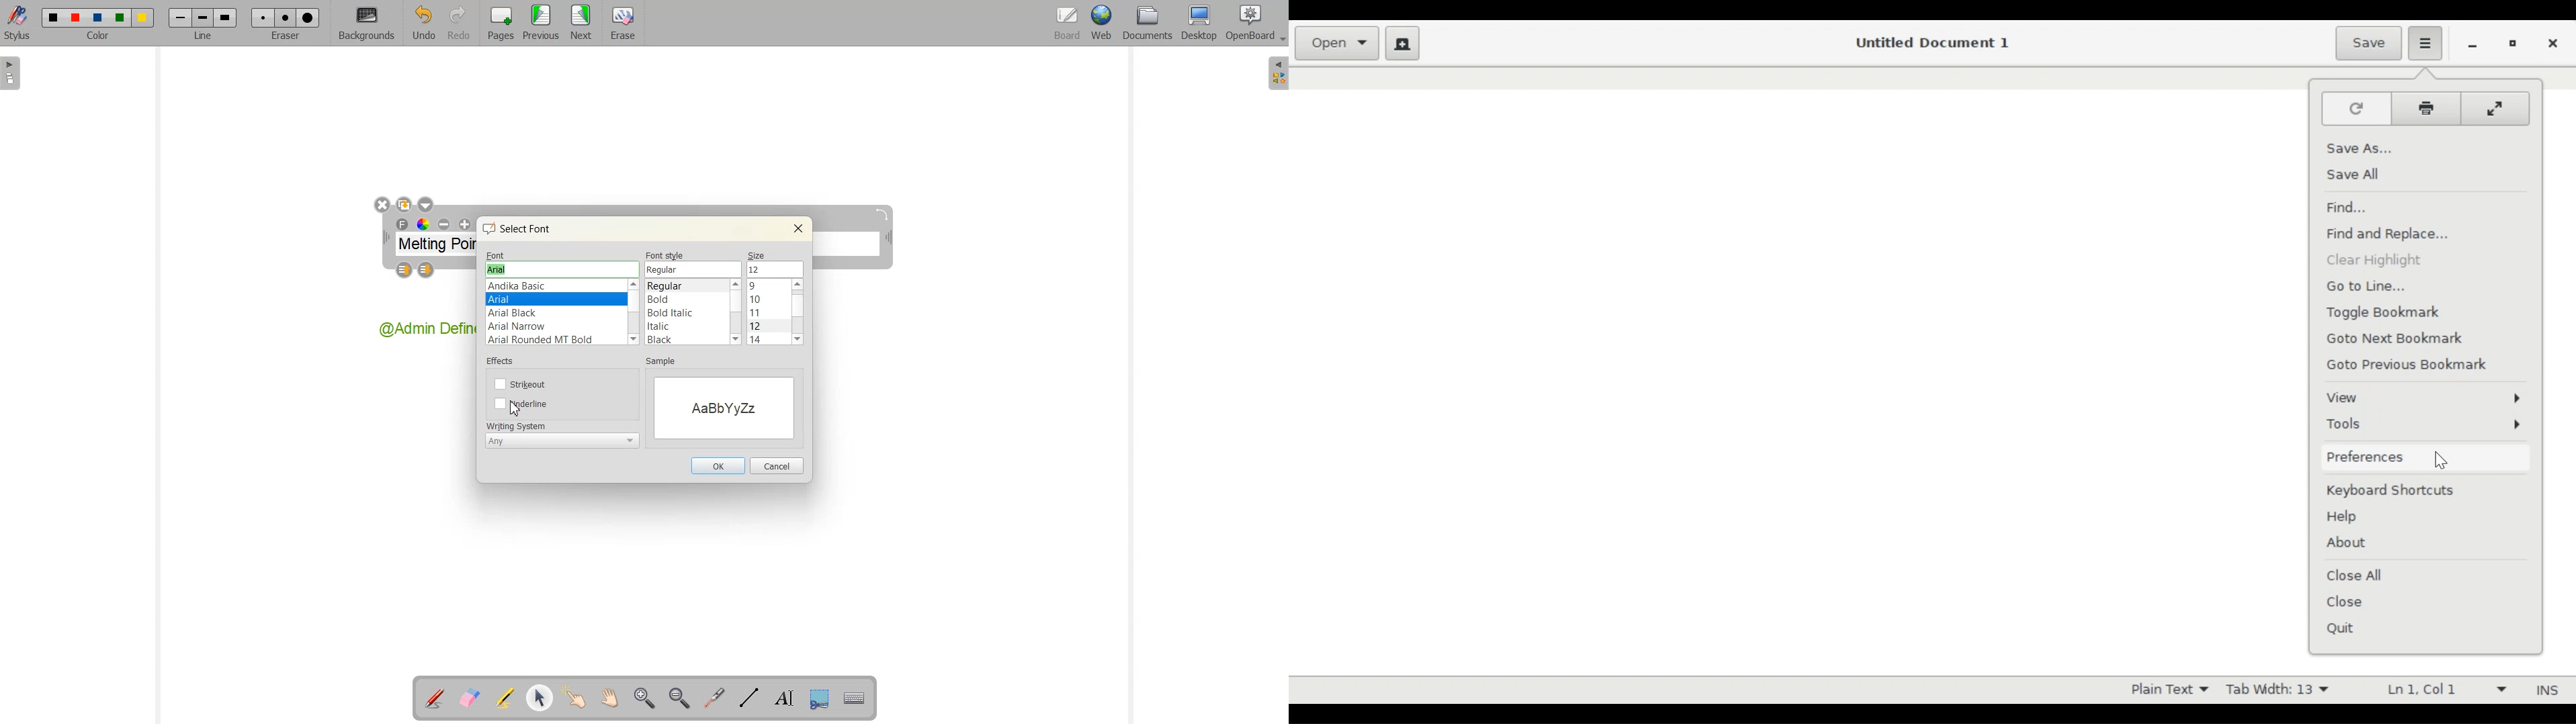  I want to click on select font, so click(523, 228).